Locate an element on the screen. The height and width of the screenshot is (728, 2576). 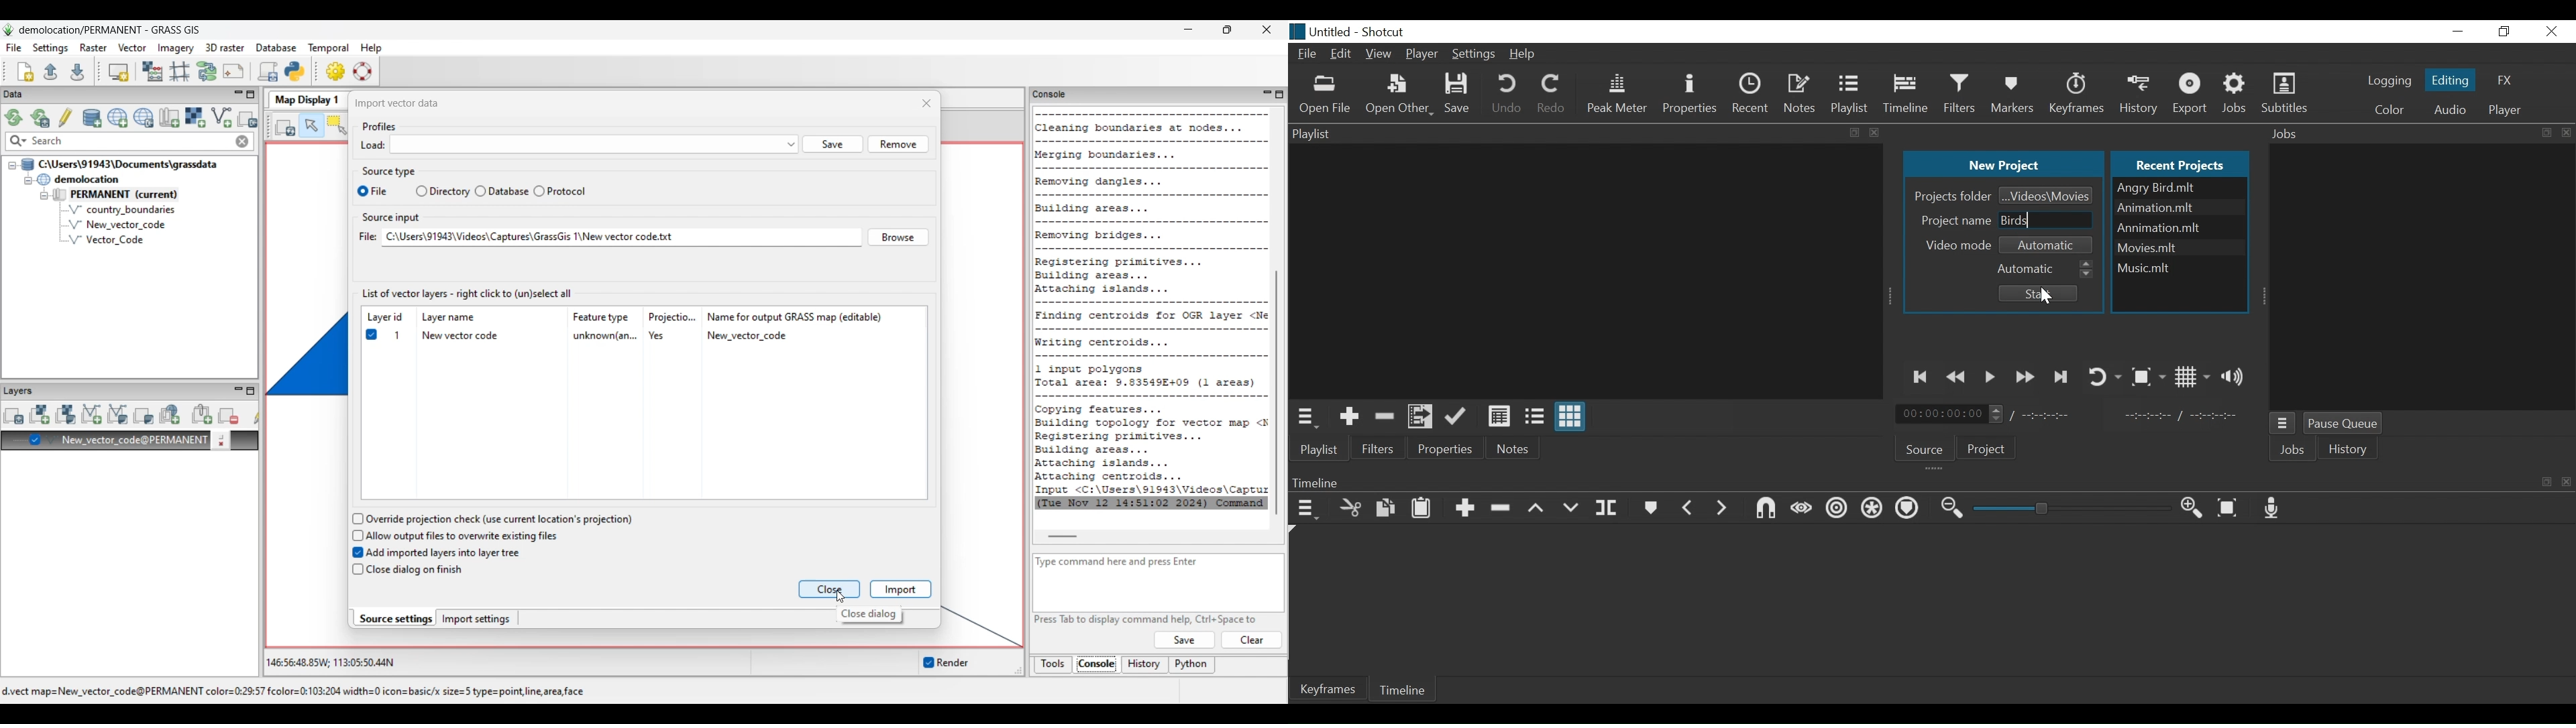
File is located at coordinates (1307, 55).